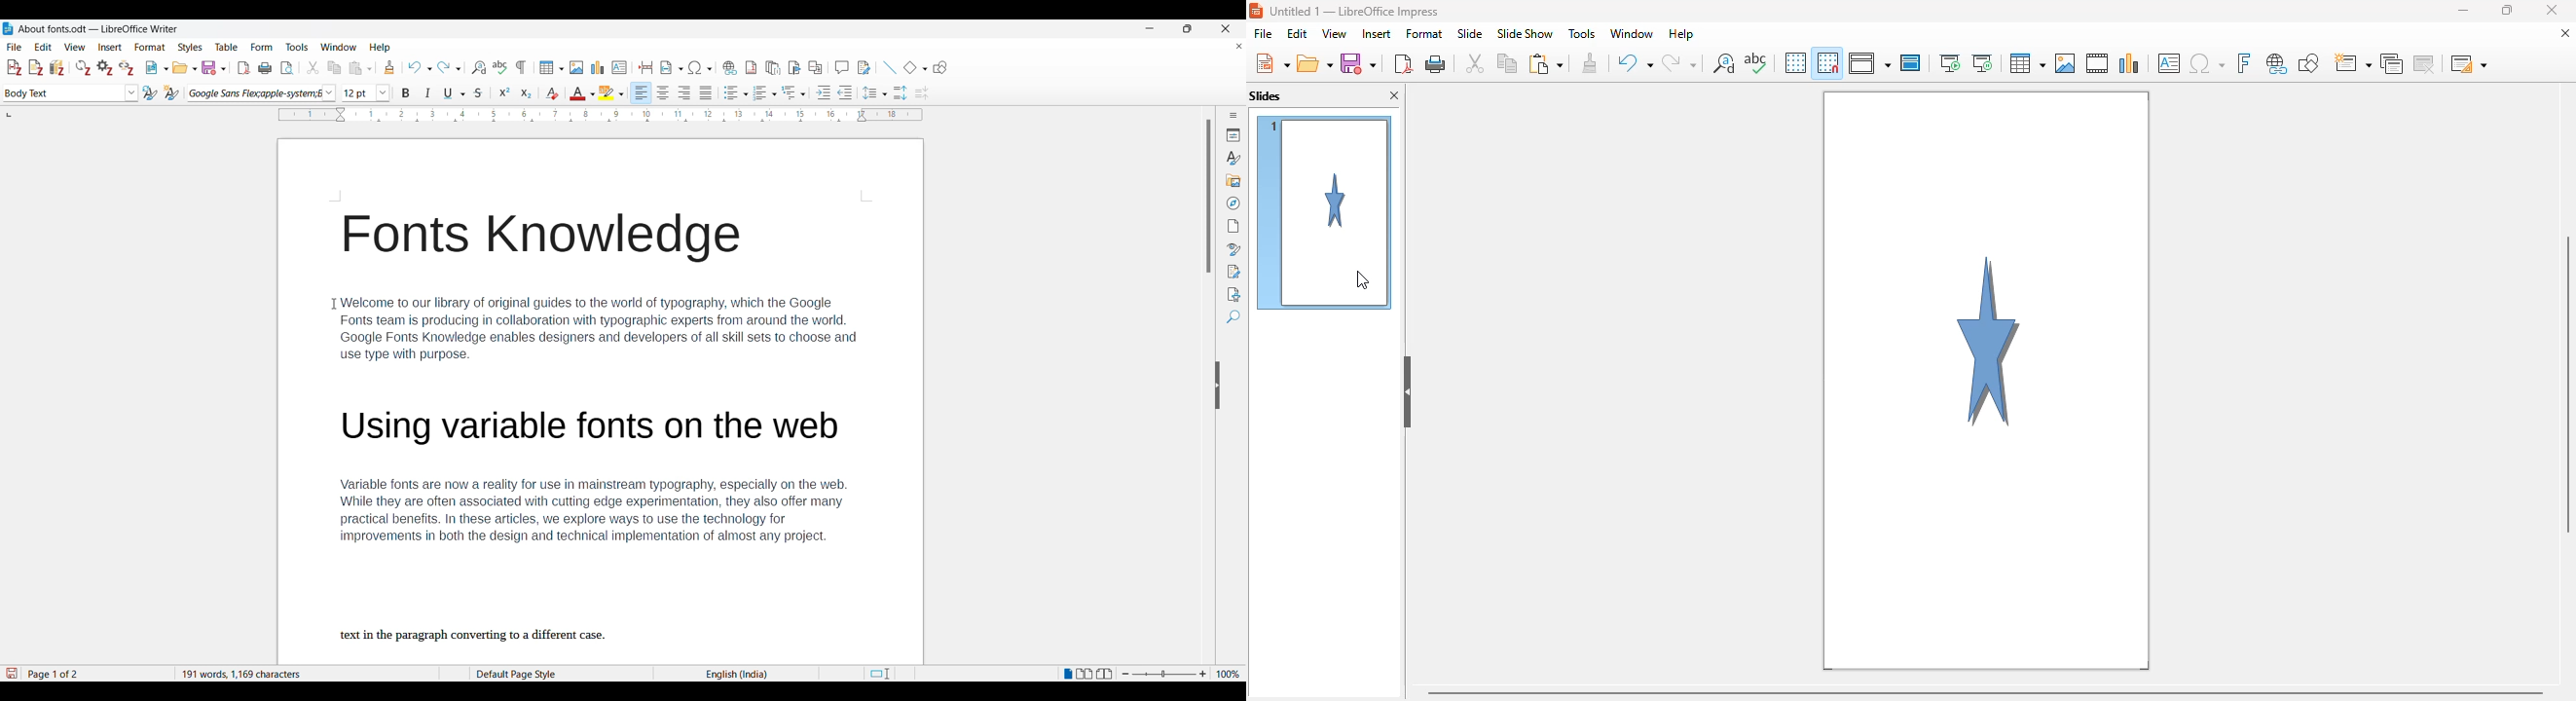 This screenshot has height=728, width=2576. I want to click on snap to grid, so click(1828, 61).